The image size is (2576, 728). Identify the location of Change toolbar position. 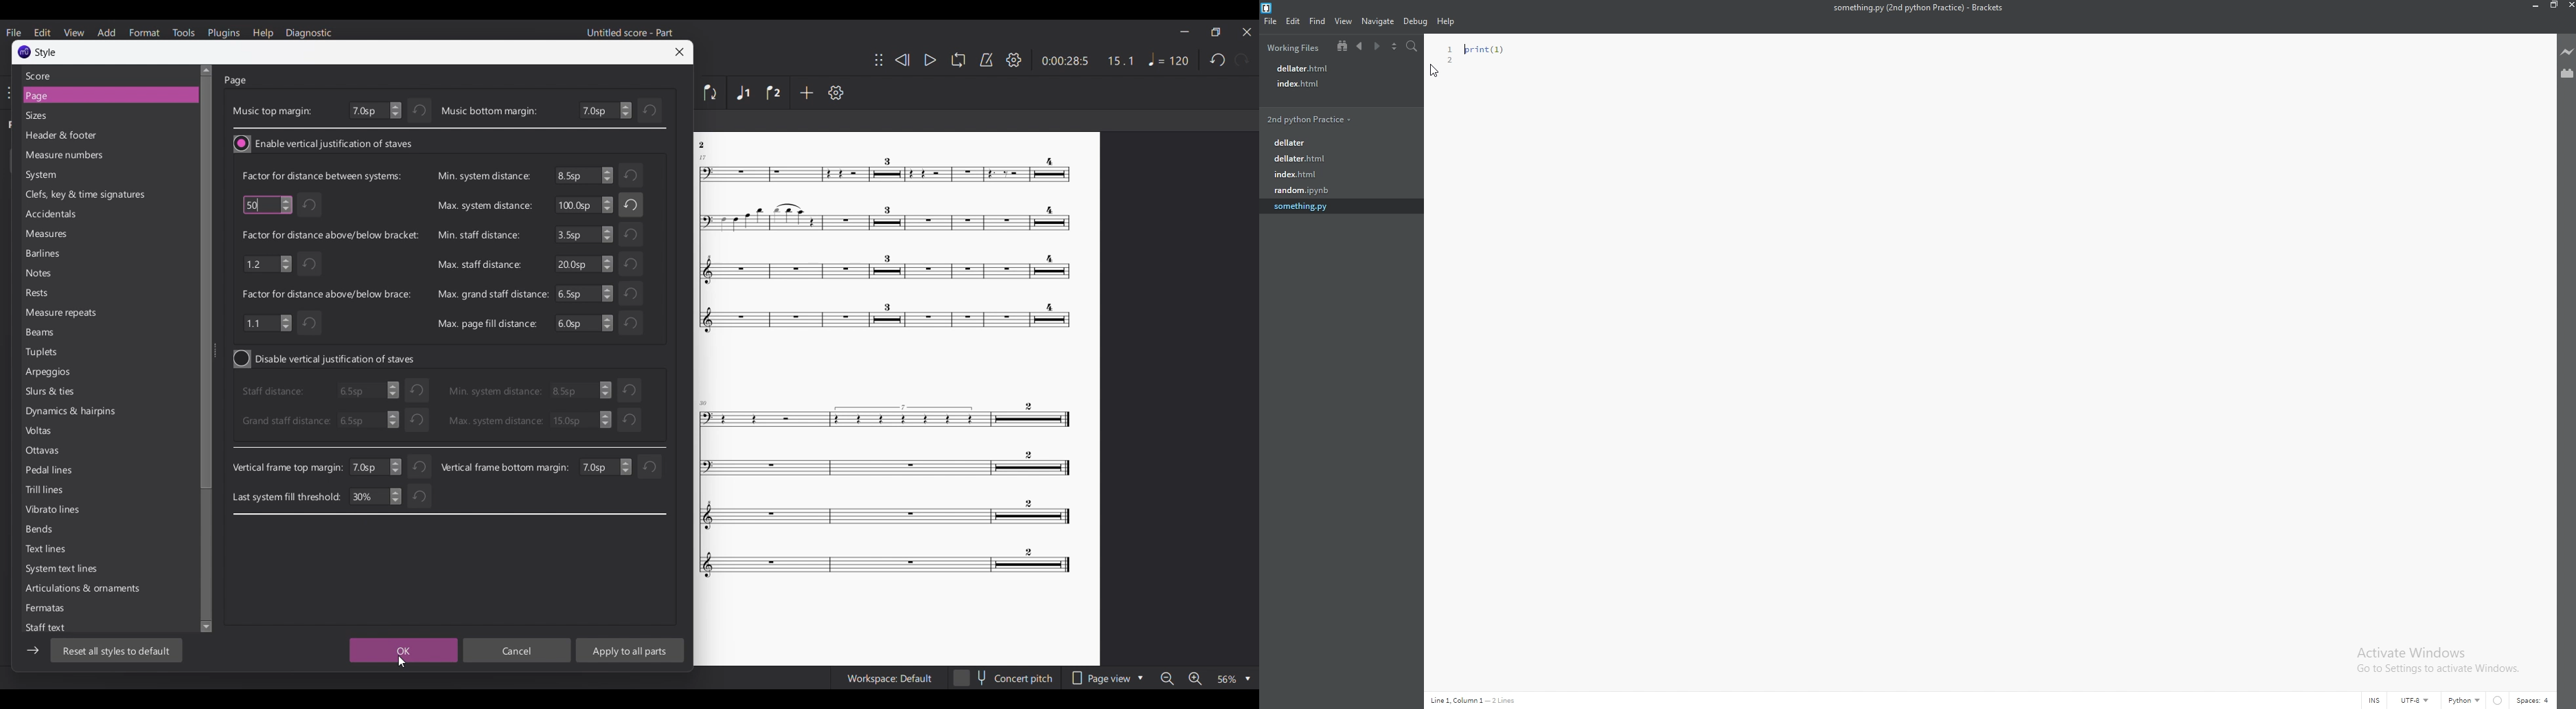
(879, 60).